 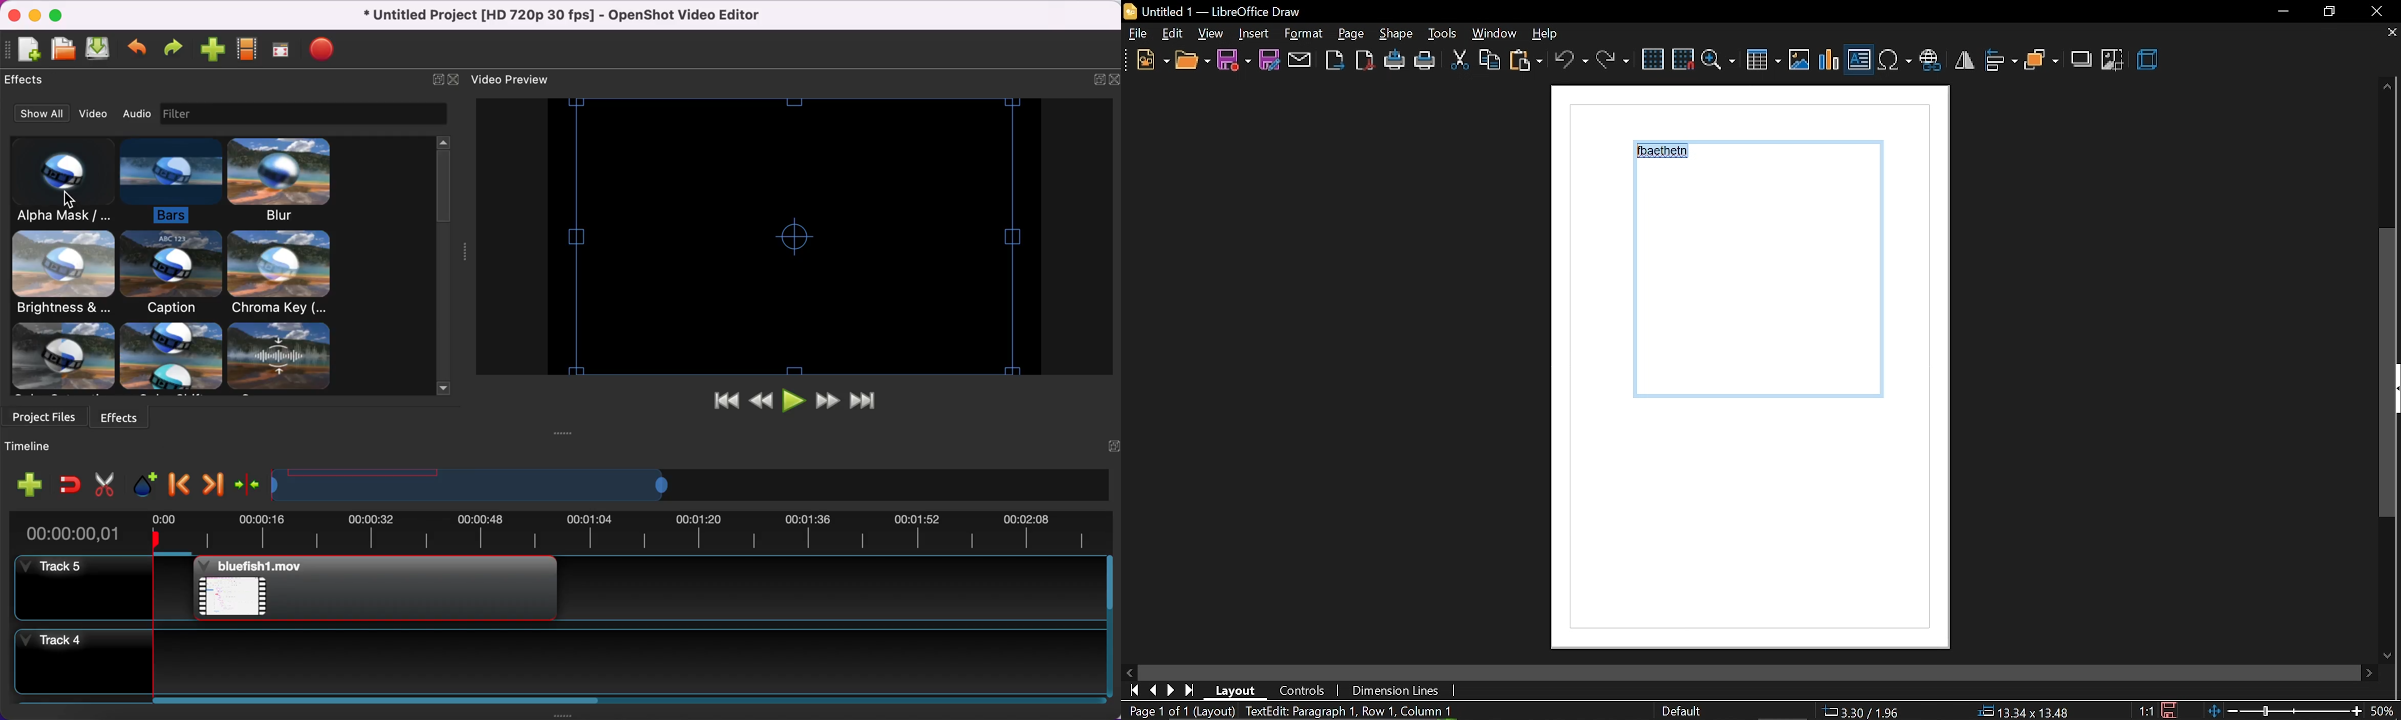 I want to click on video, so click(x=94, y=113).